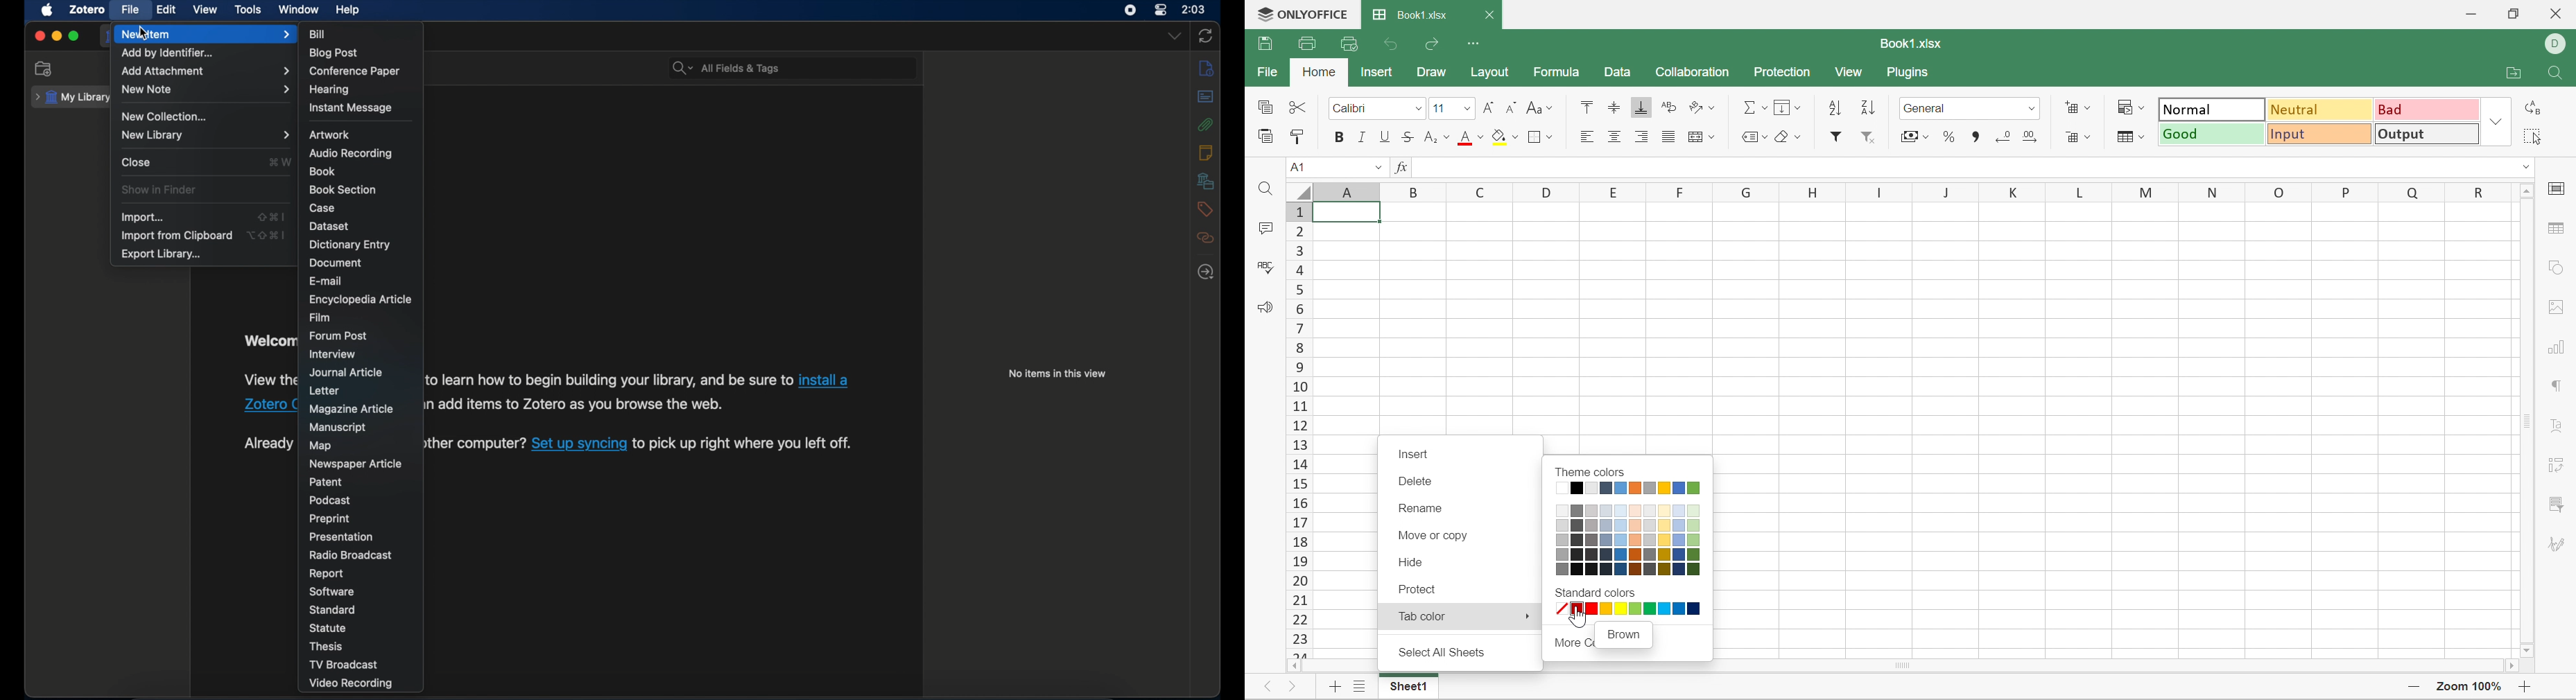  I want to click on Brown, so click(1625, 636).